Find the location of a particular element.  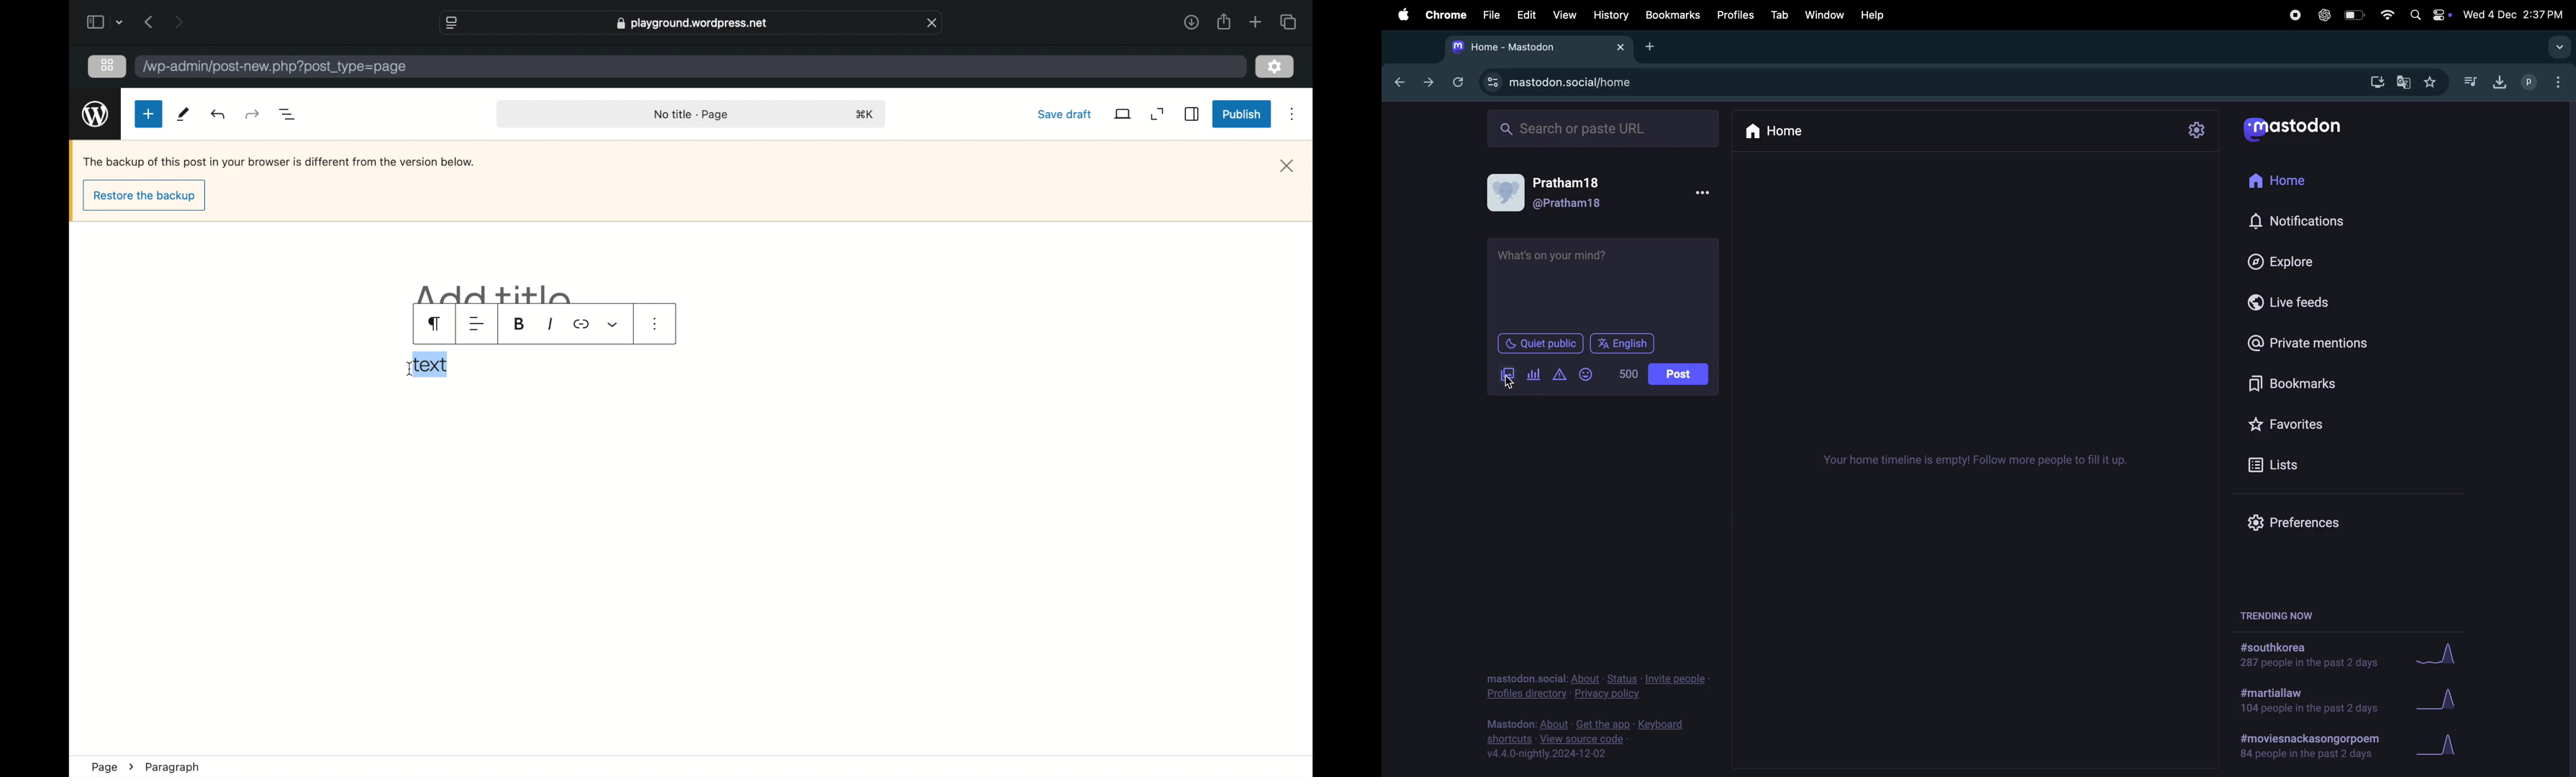

window is located at coordinates (1825, 13).